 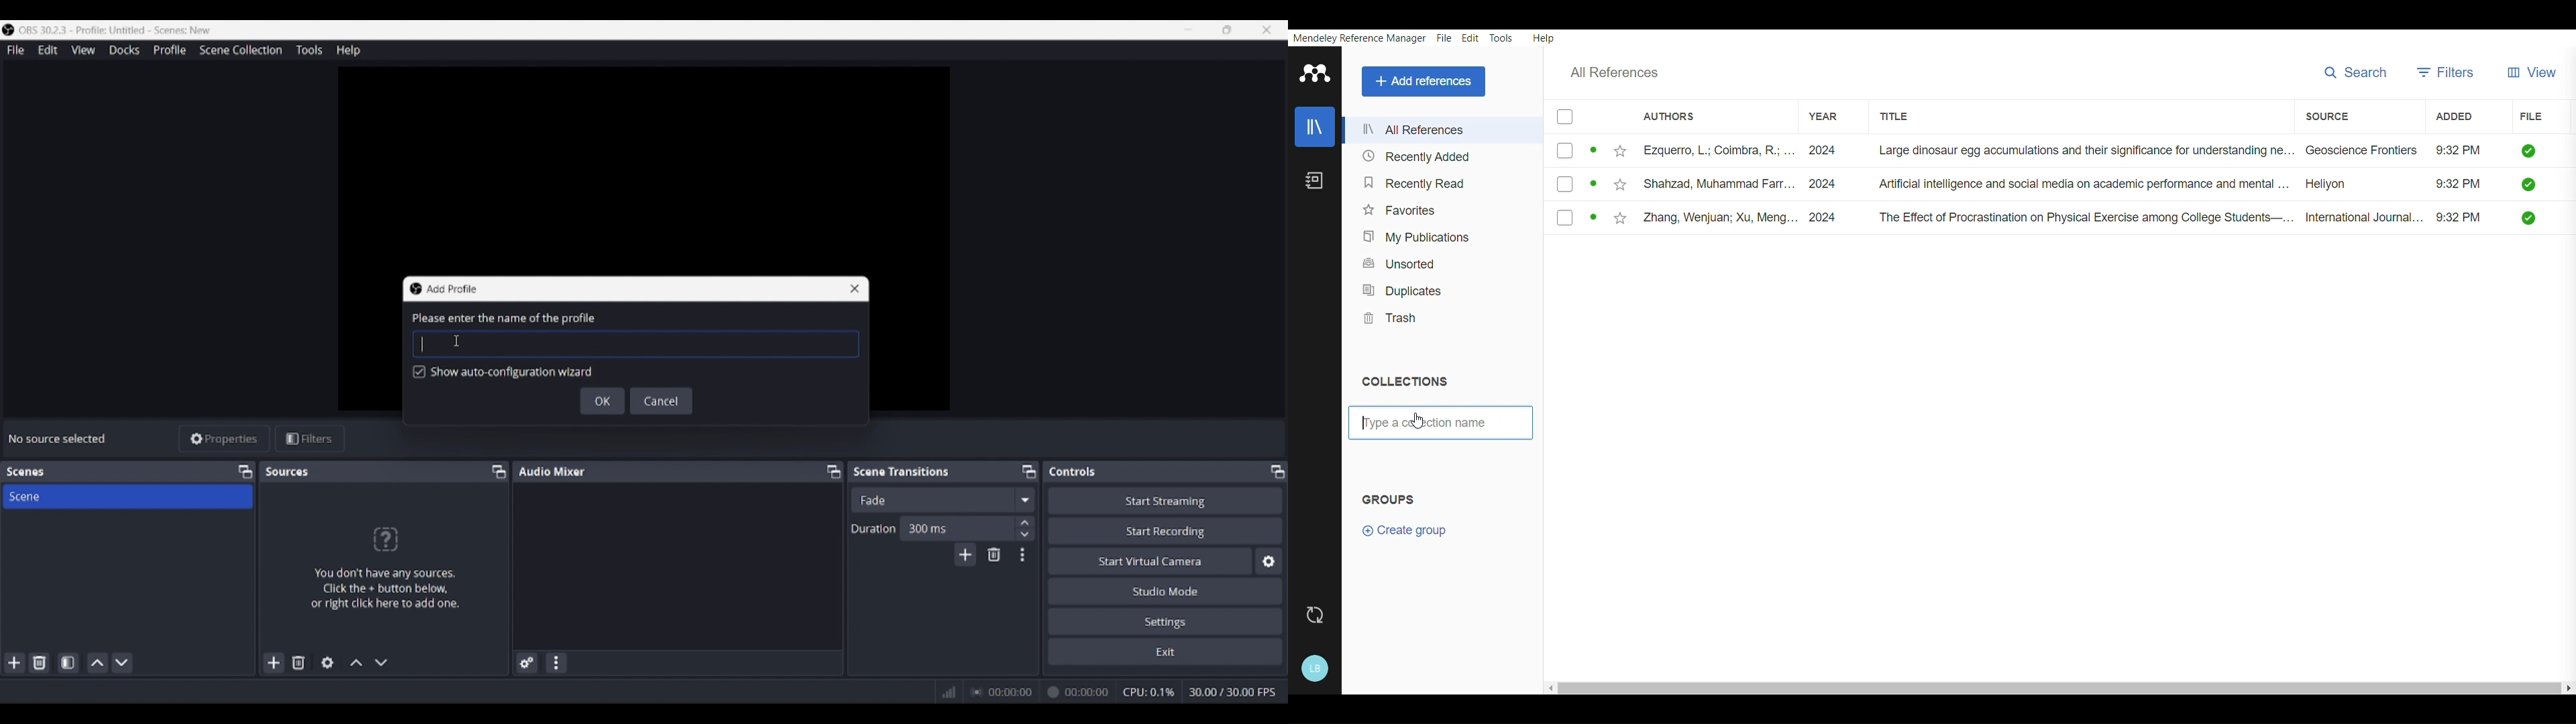 What do you see at coordinates (1818, 111) in the screenshot?
I see `YEAR` at bounding box center [1818, 111].